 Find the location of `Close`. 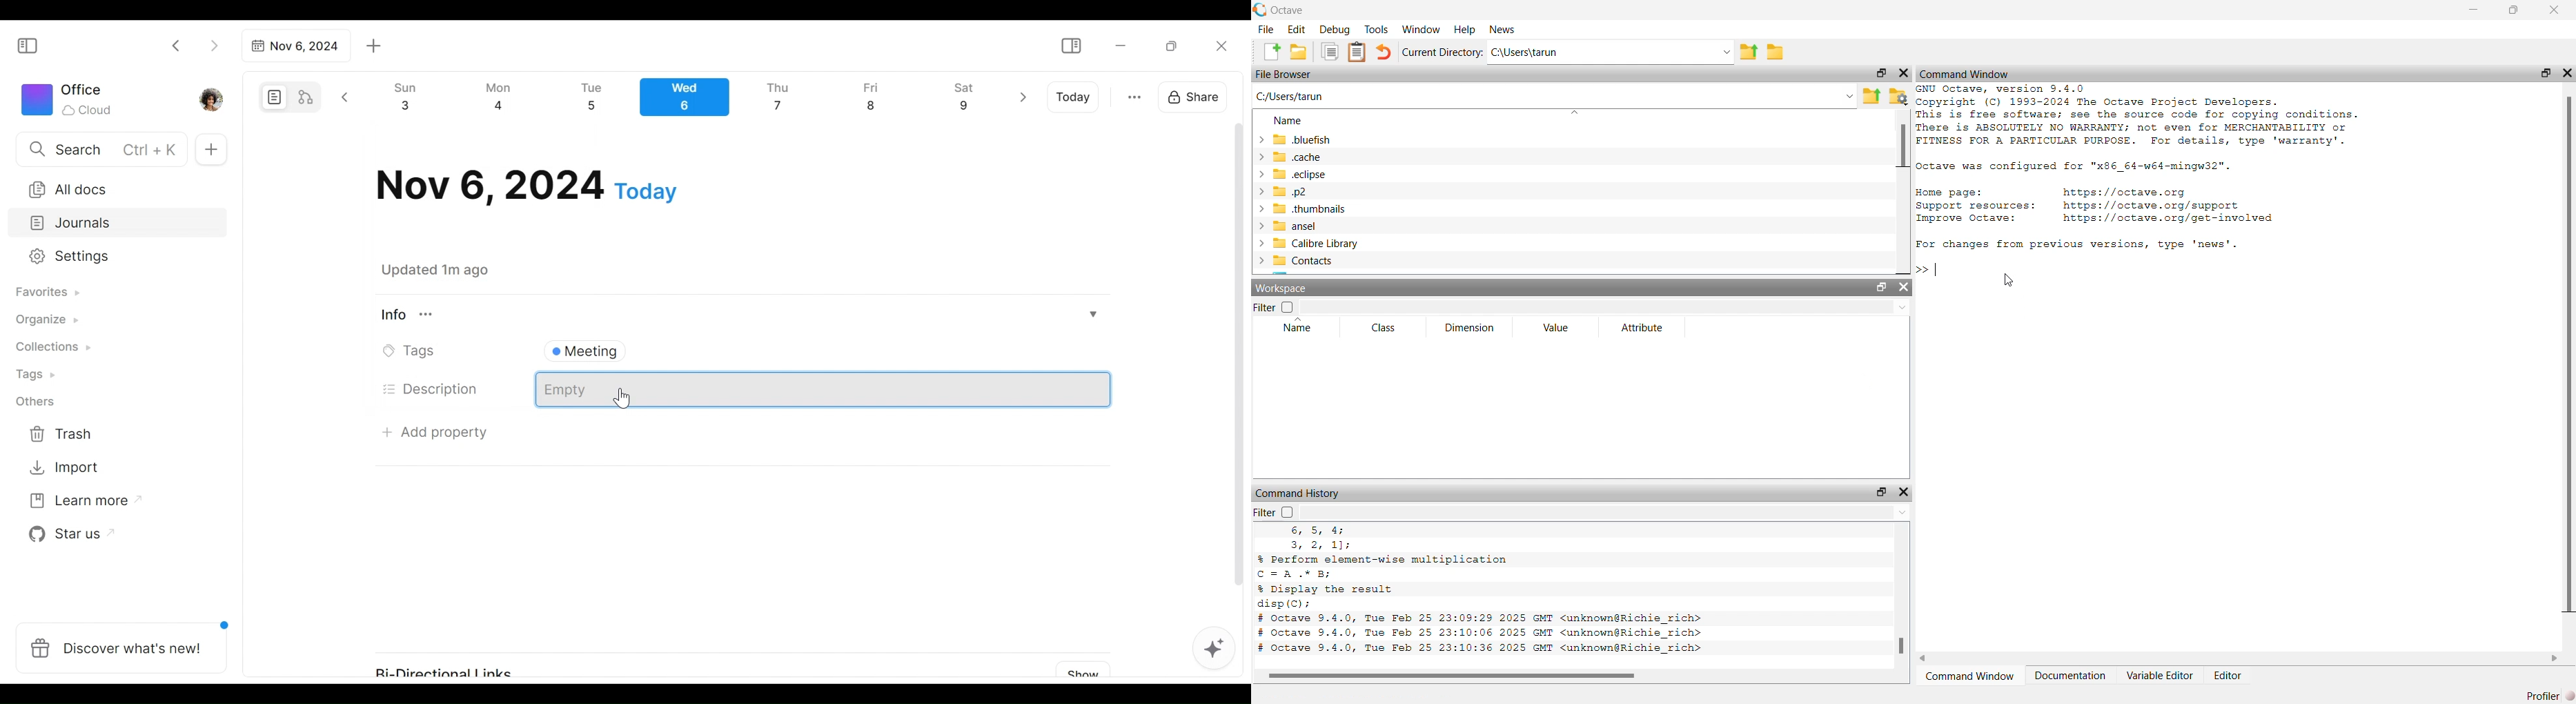

Close is located at coordinates (2566, 72).